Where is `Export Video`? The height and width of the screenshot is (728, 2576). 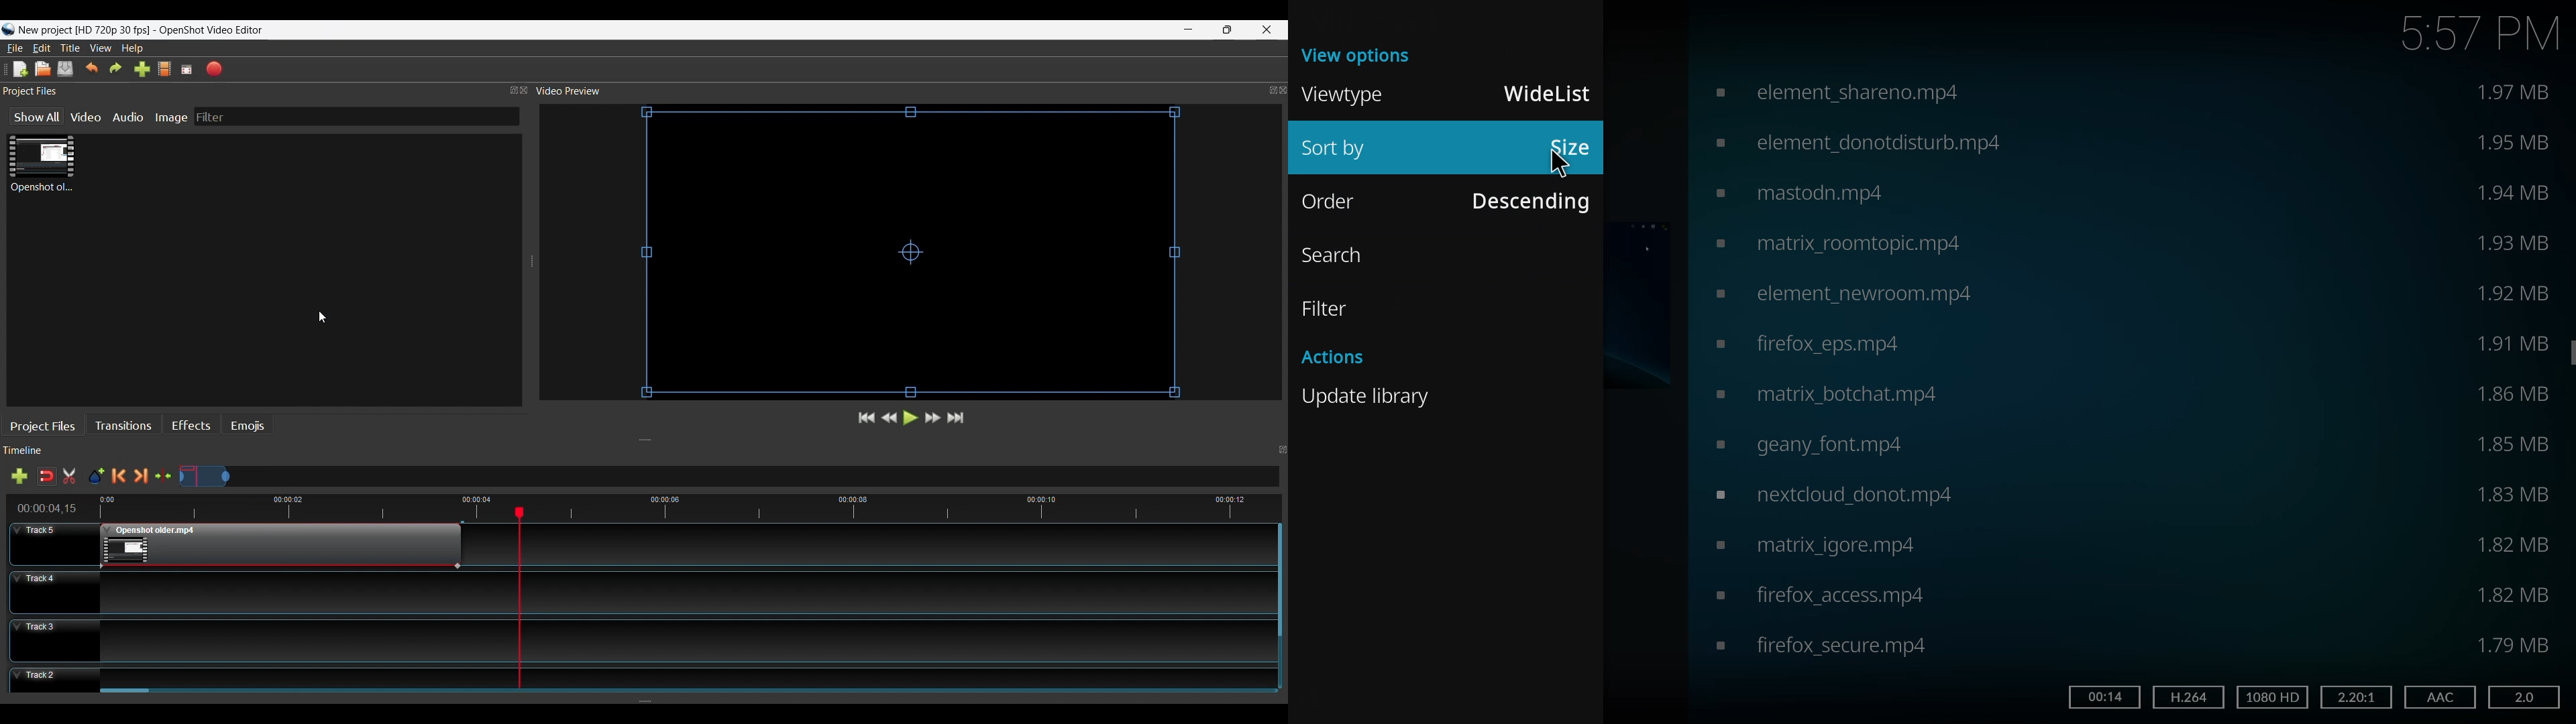 Export Video is located at coordinates (215, 68).